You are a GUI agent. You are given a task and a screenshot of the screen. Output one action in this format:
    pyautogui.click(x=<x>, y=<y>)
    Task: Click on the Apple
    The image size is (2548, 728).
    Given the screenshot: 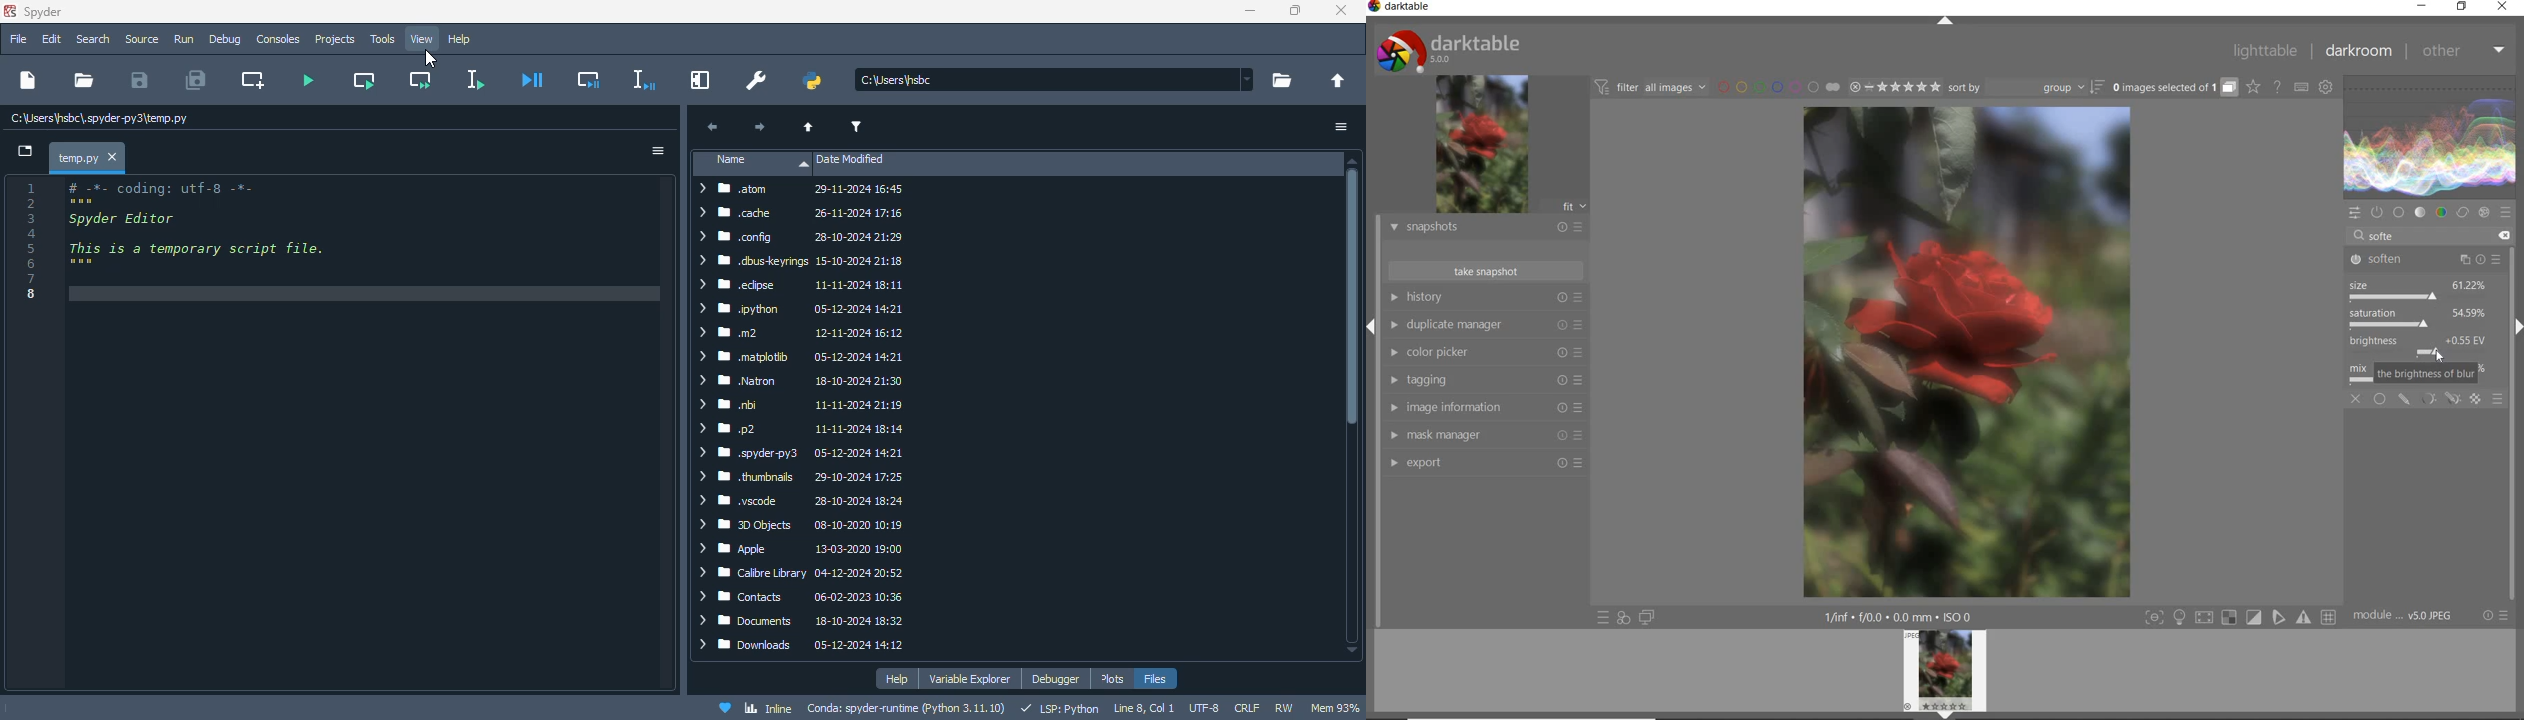 What is the action you would take?
    pyautogui.click(x=806, y=548)
    